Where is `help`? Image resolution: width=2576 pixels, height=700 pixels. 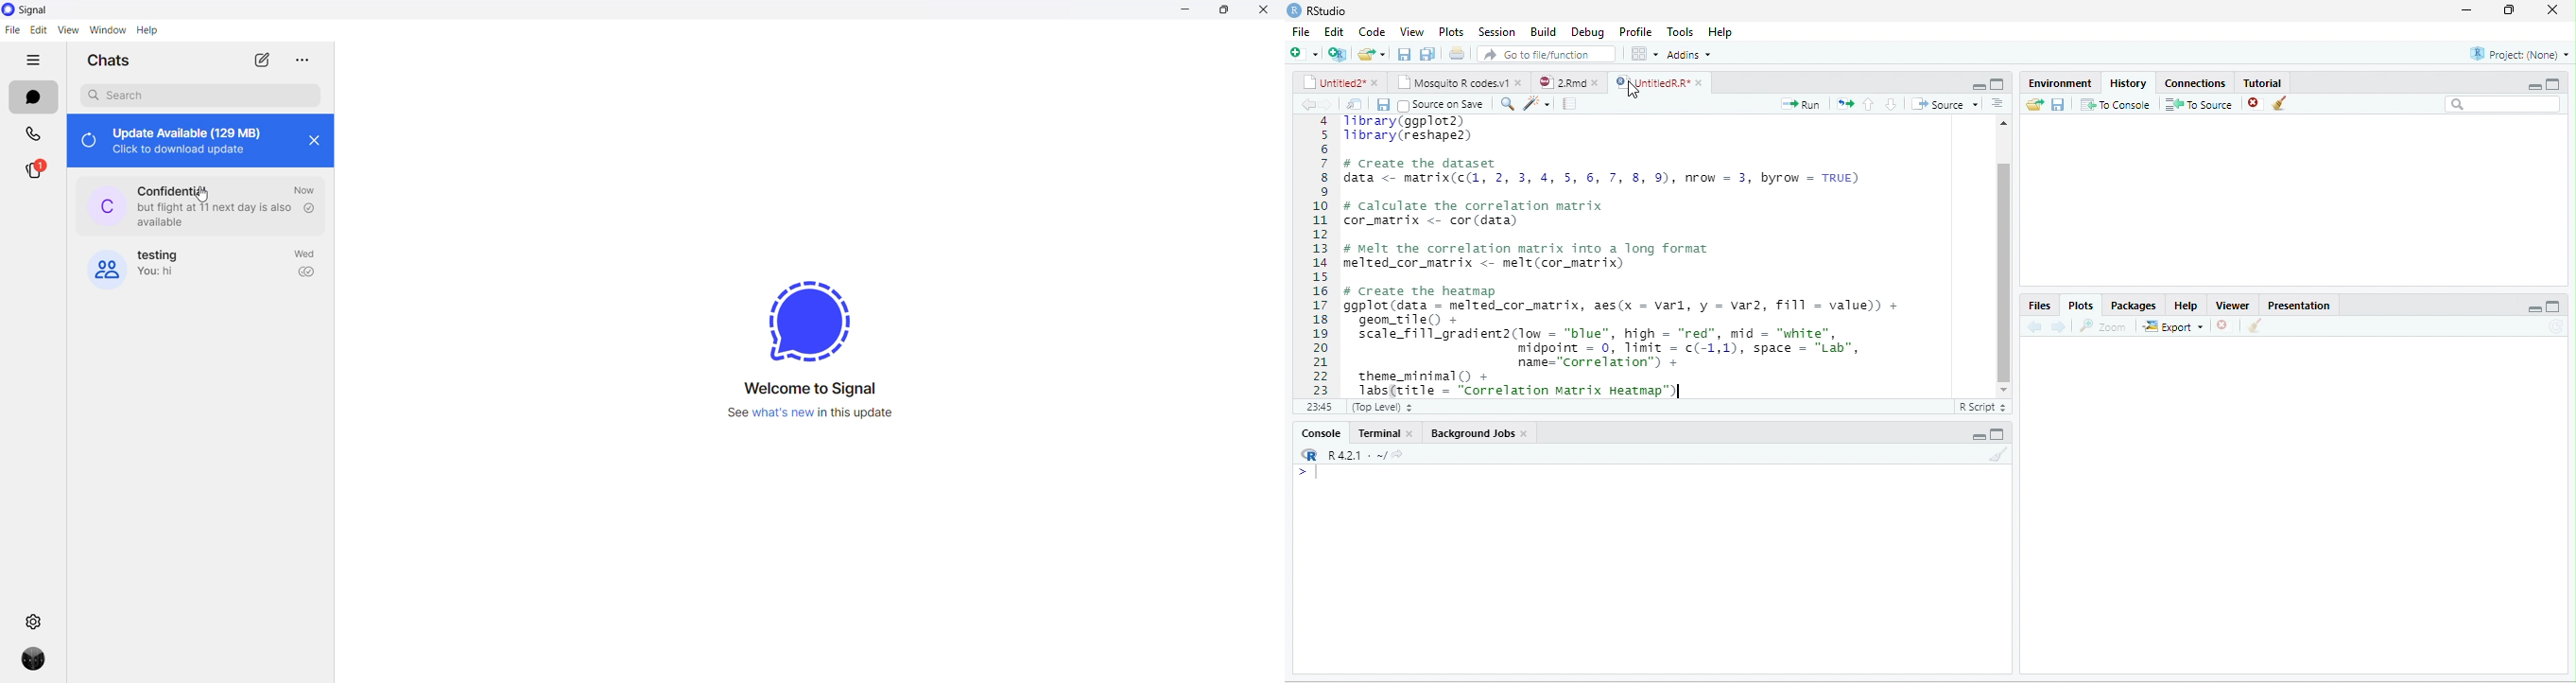 help is located at coordinates (149, 31).